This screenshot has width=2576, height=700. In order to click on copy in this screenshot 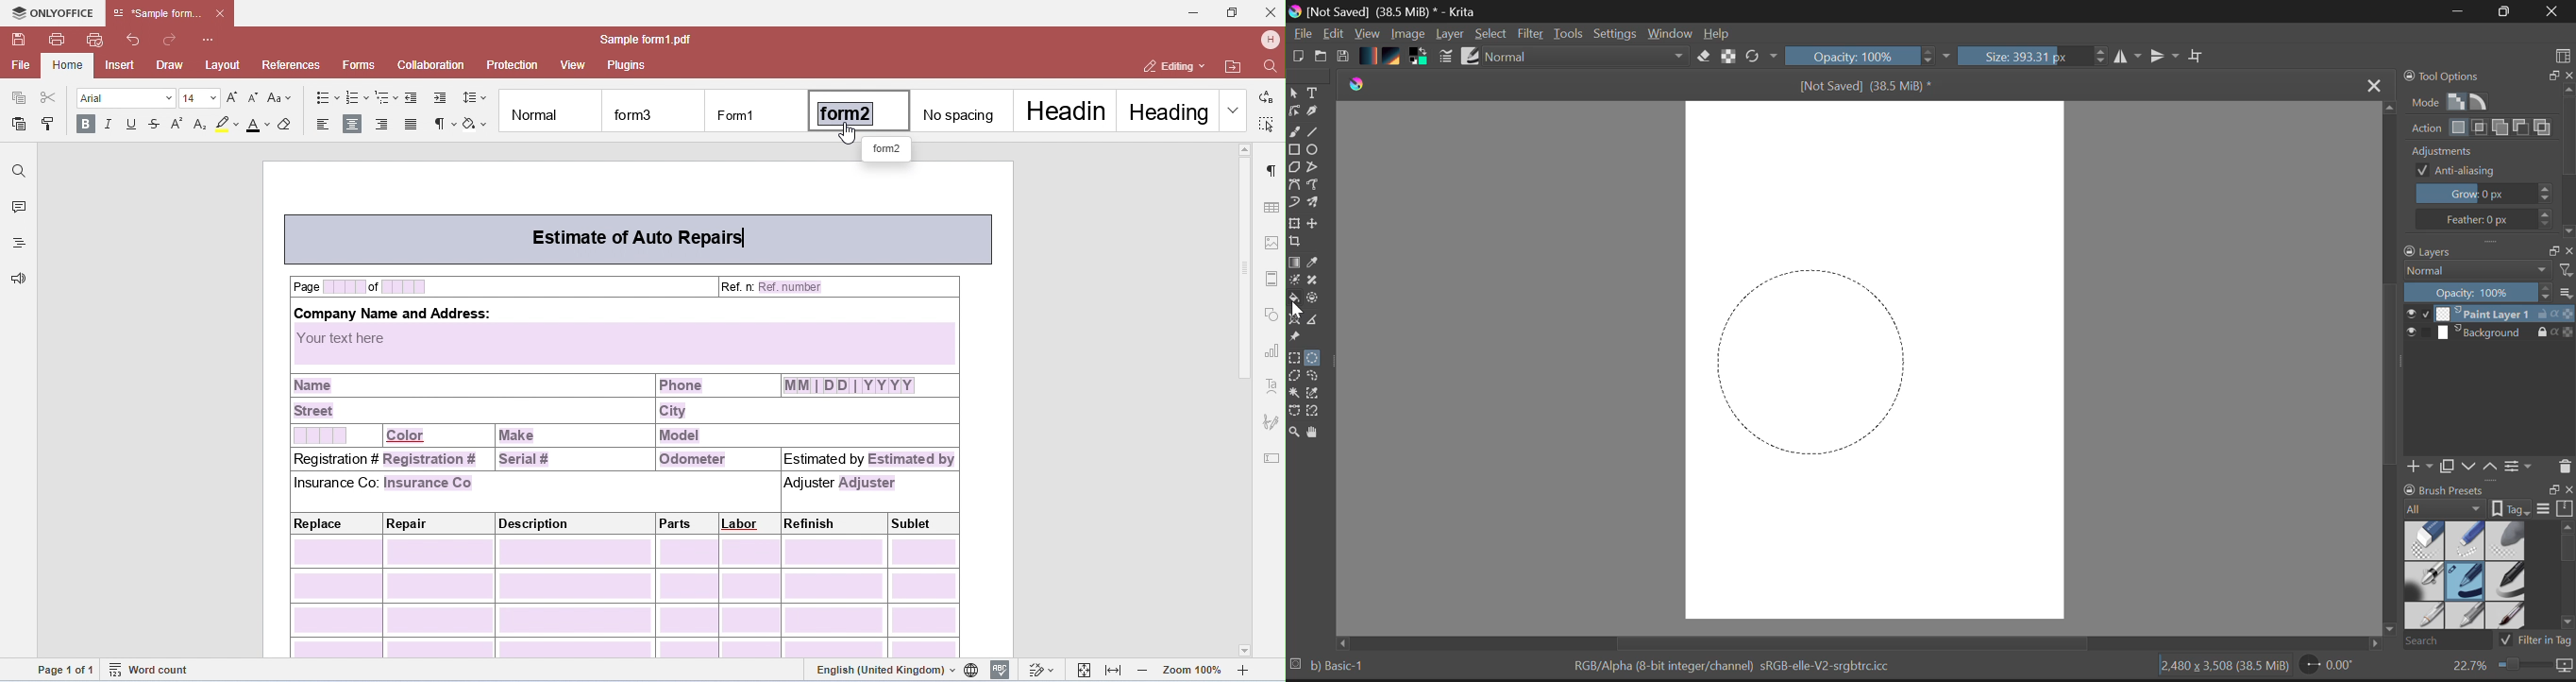, I will do `click(19, 98)`.